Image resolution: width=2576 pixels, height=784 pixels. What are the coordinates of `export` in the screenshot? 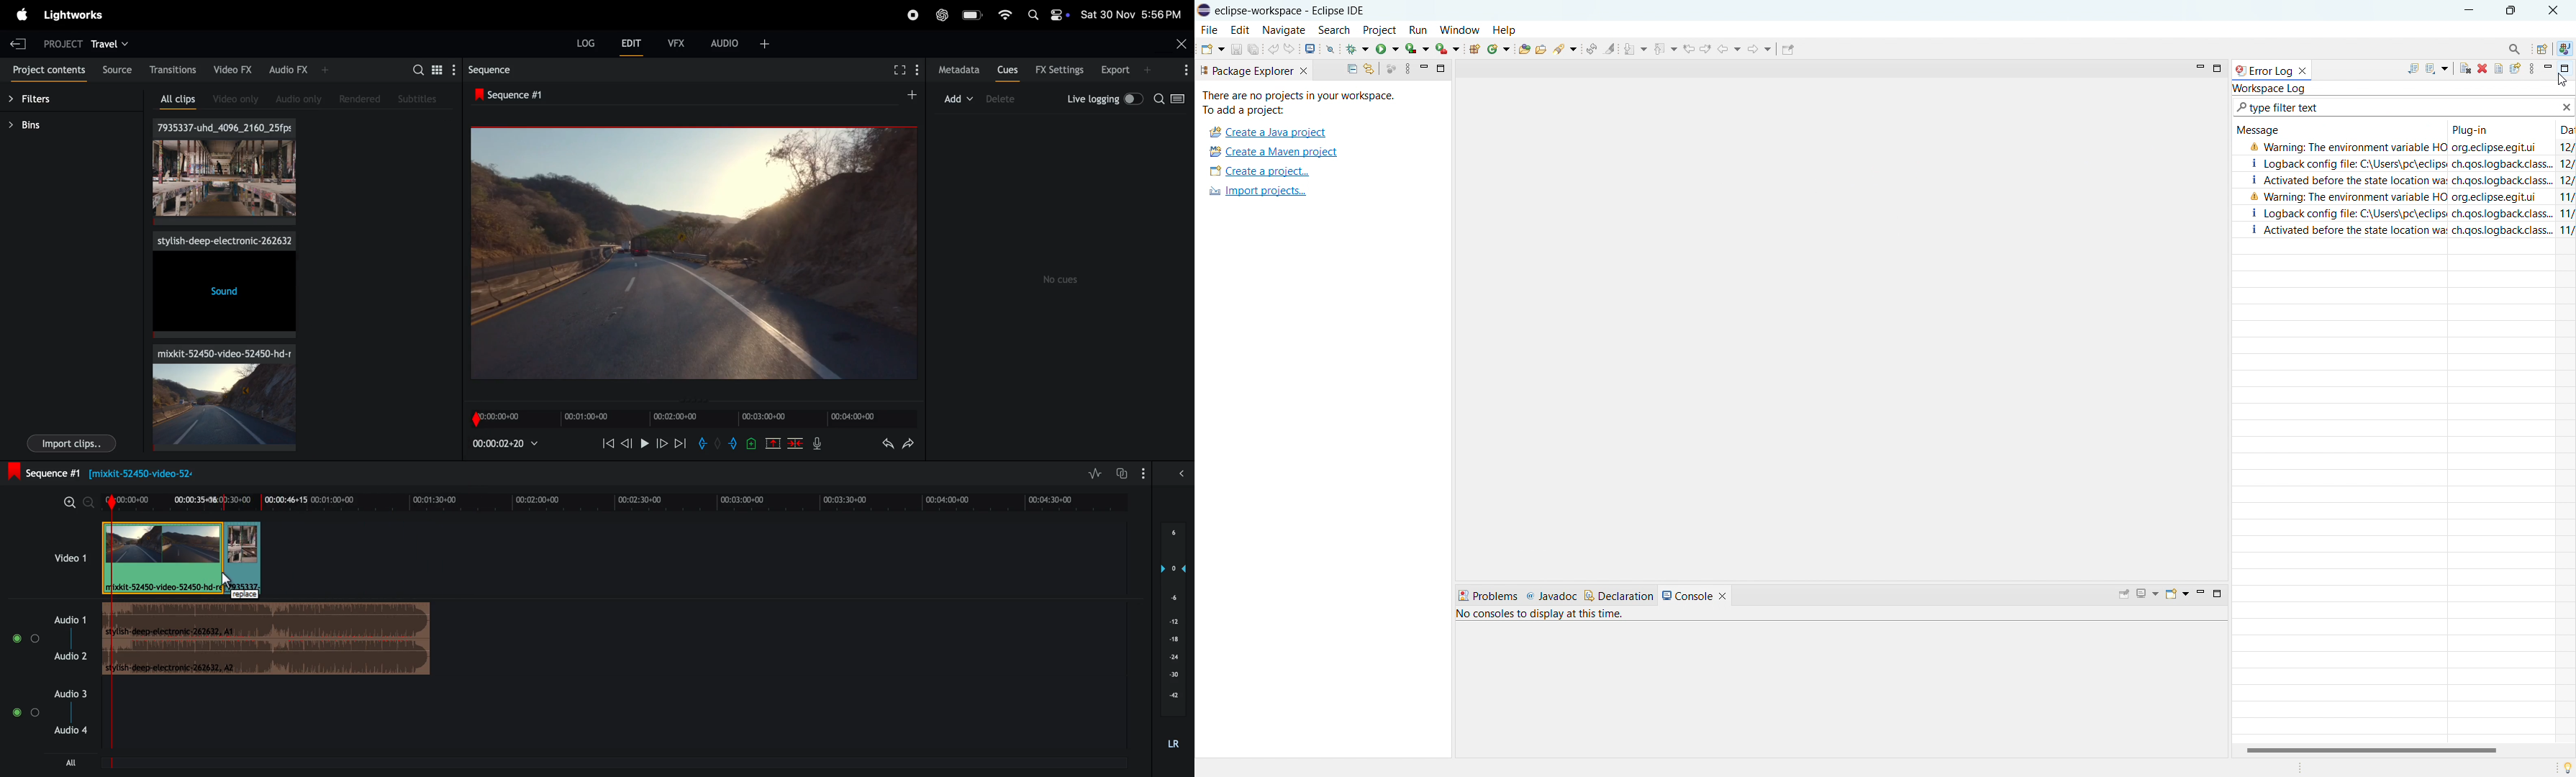 It's located at (1121, 70).